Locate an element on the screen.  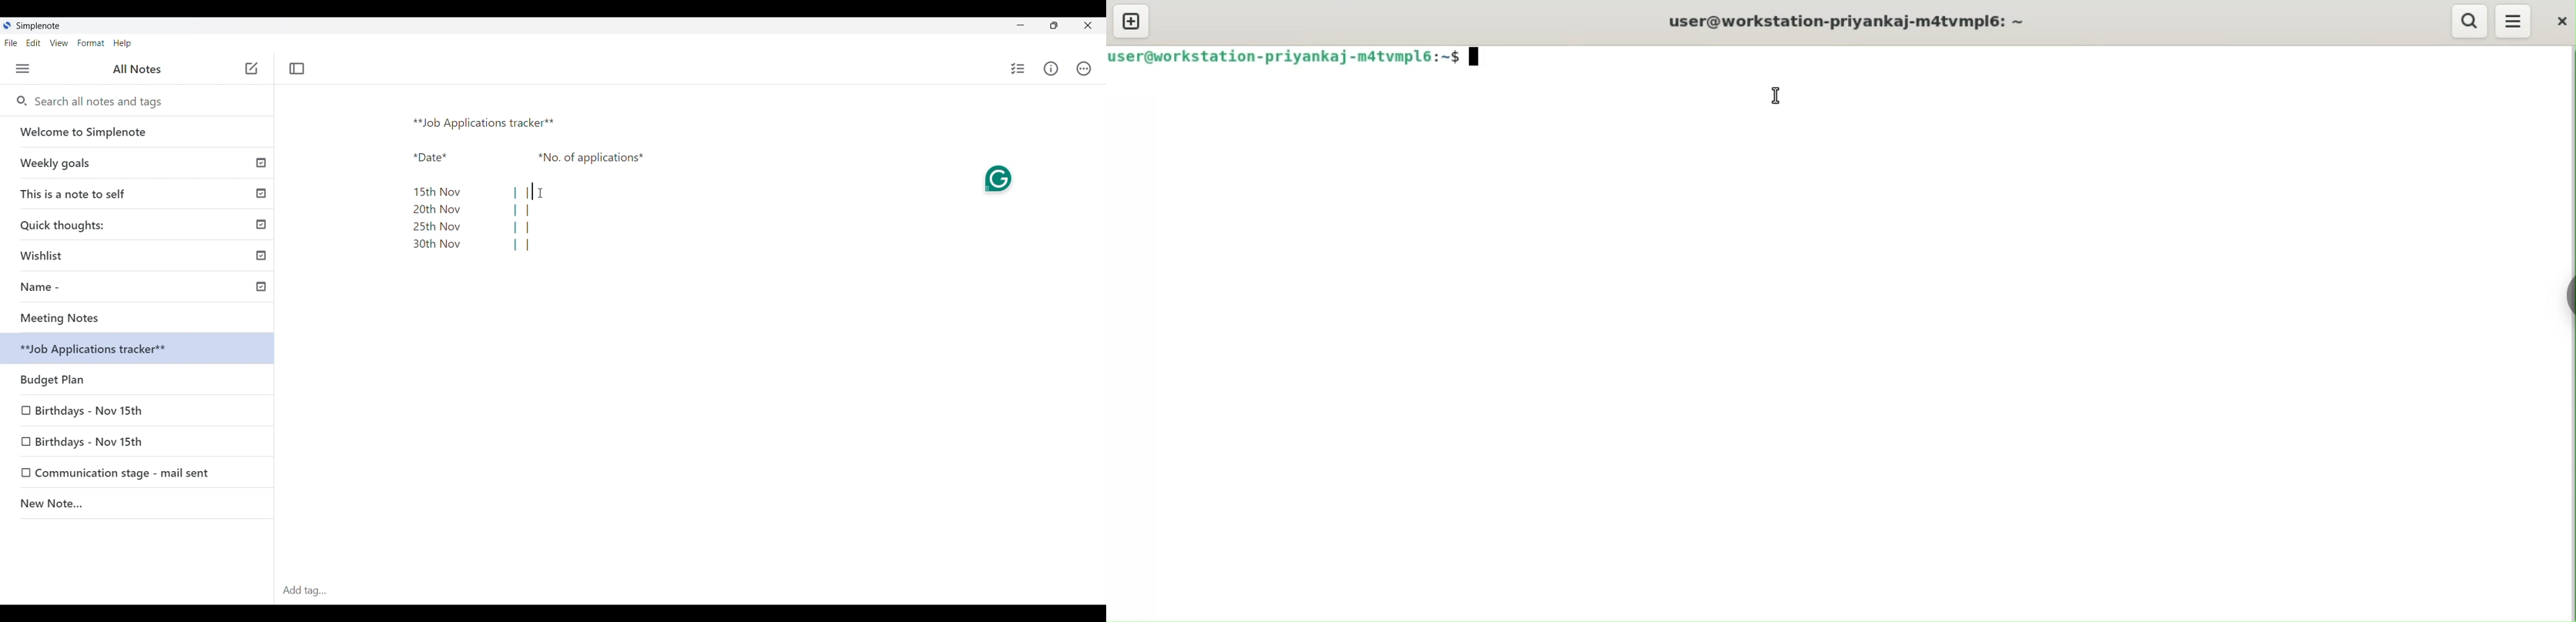
Grammarly extension on is located at coordinates (1000, 178).